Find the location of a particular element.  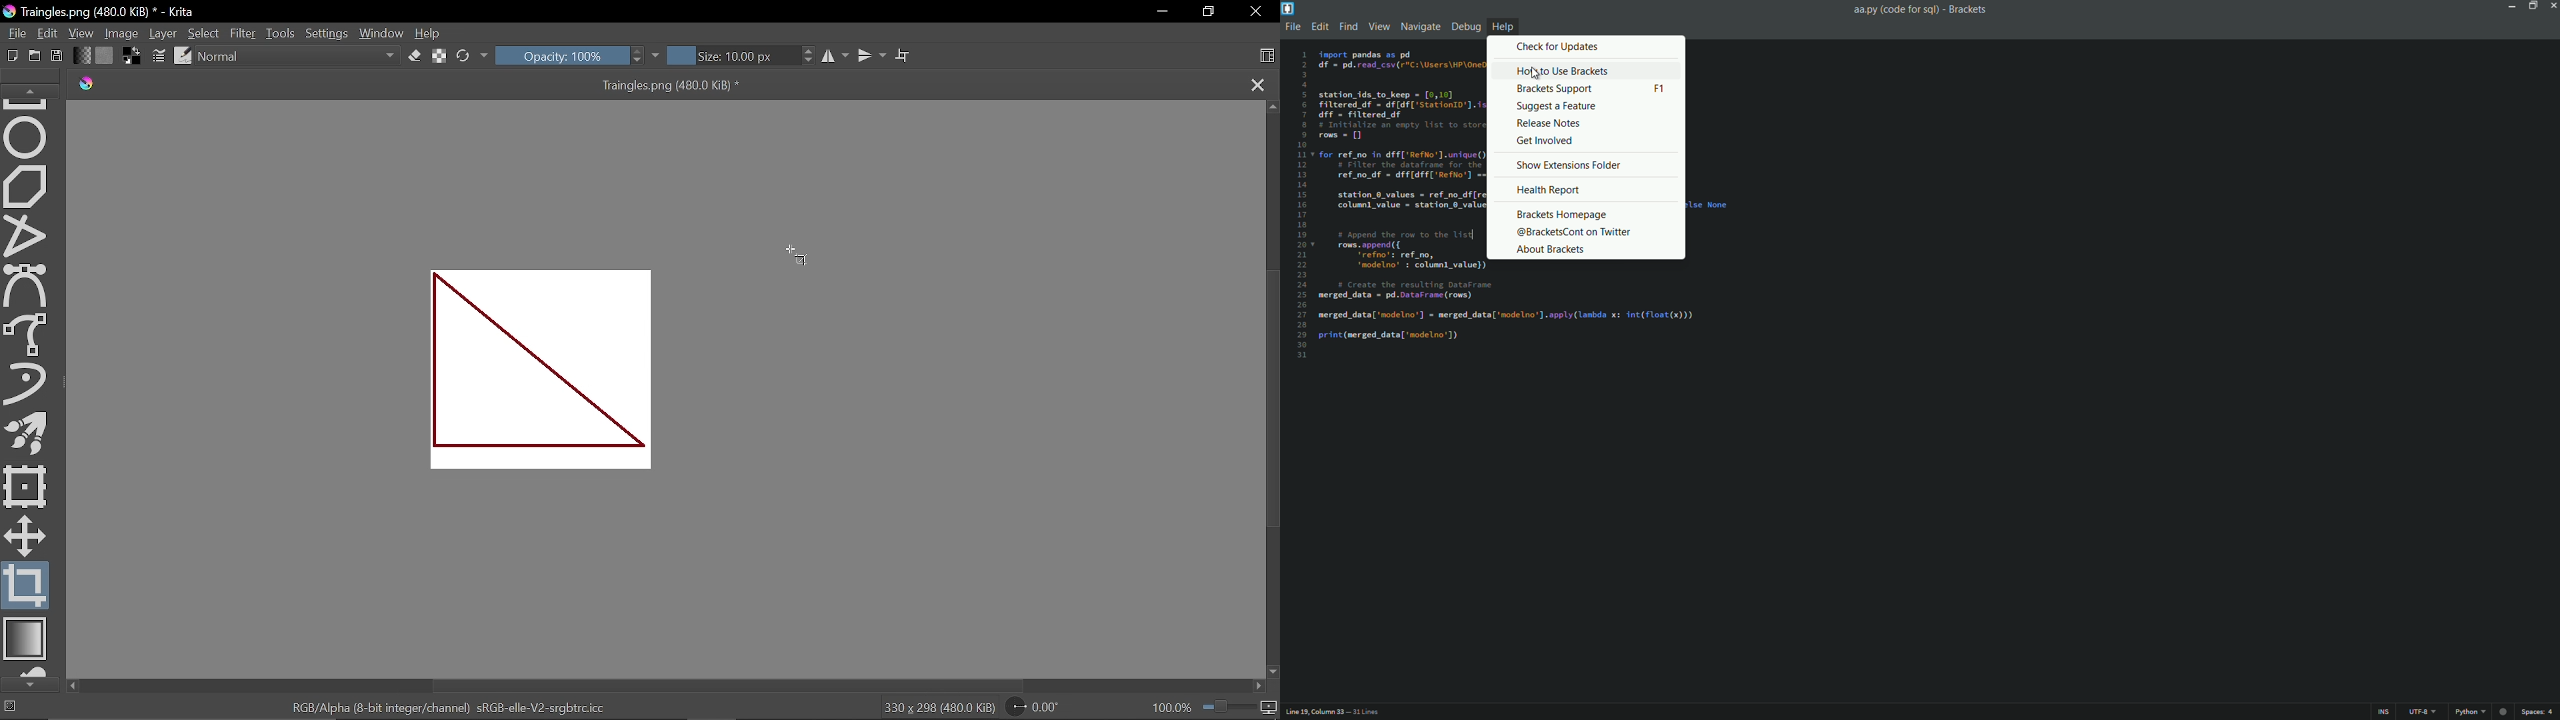

help menu is located at coordinates (1501, 26).